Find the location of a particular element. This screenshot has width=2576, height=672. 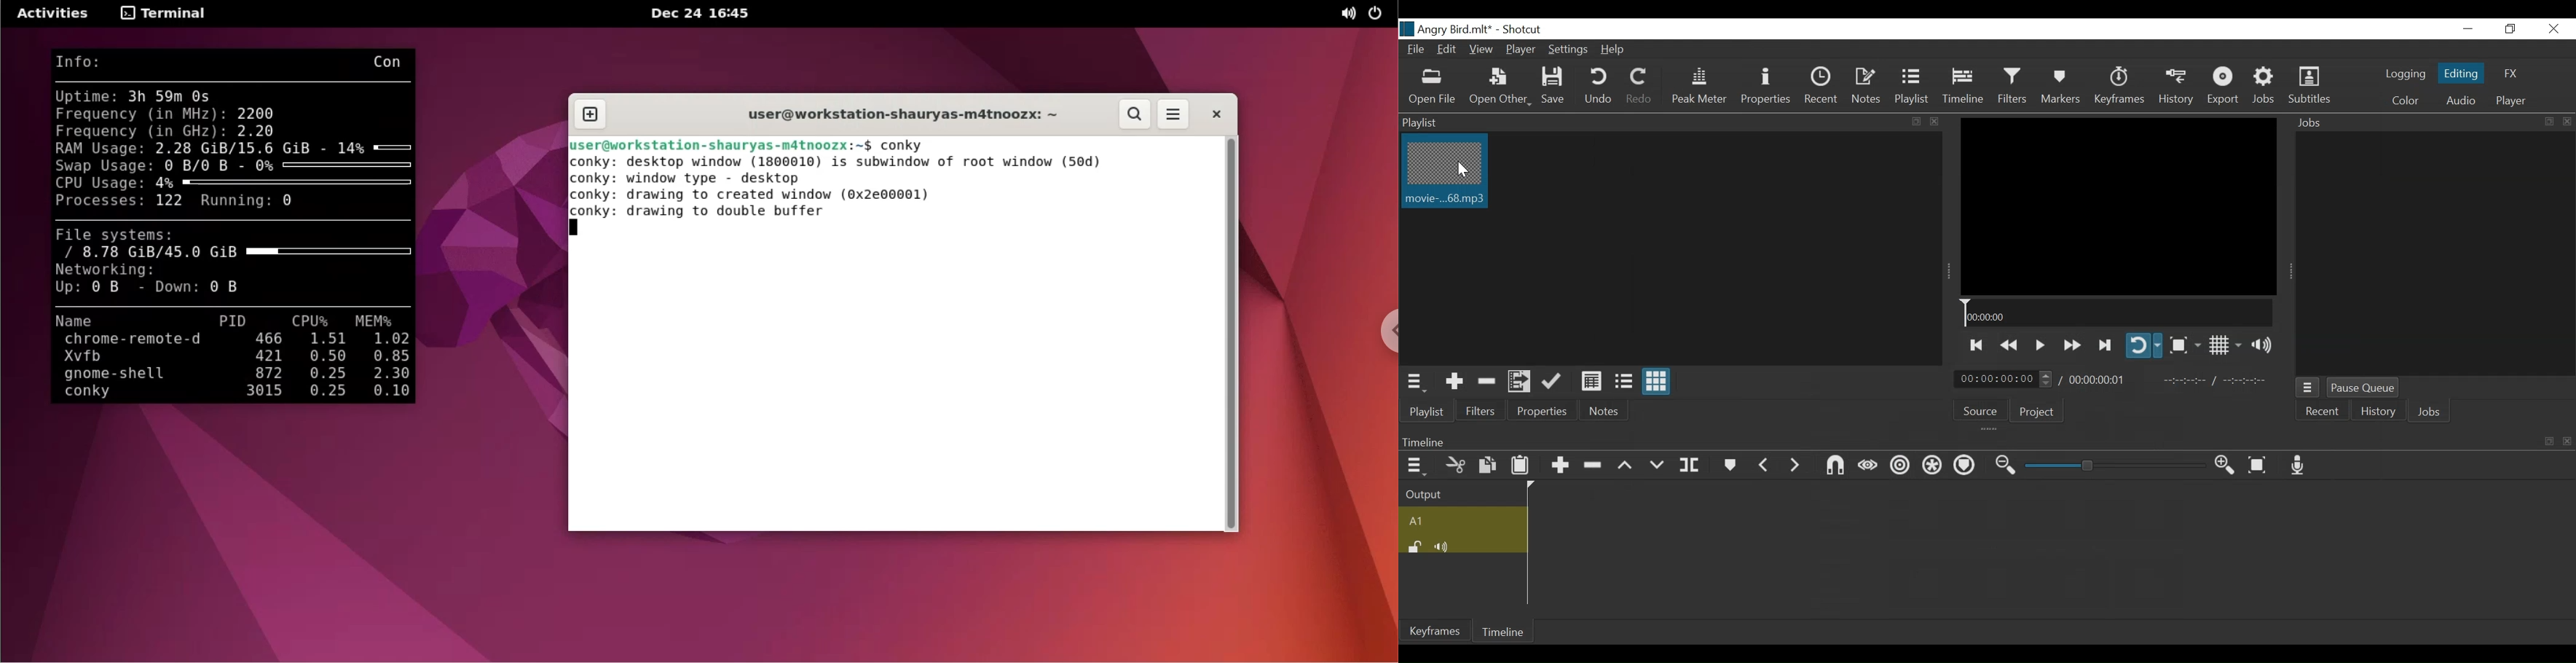

Media Viewer is located at coordinates (2119, 206).